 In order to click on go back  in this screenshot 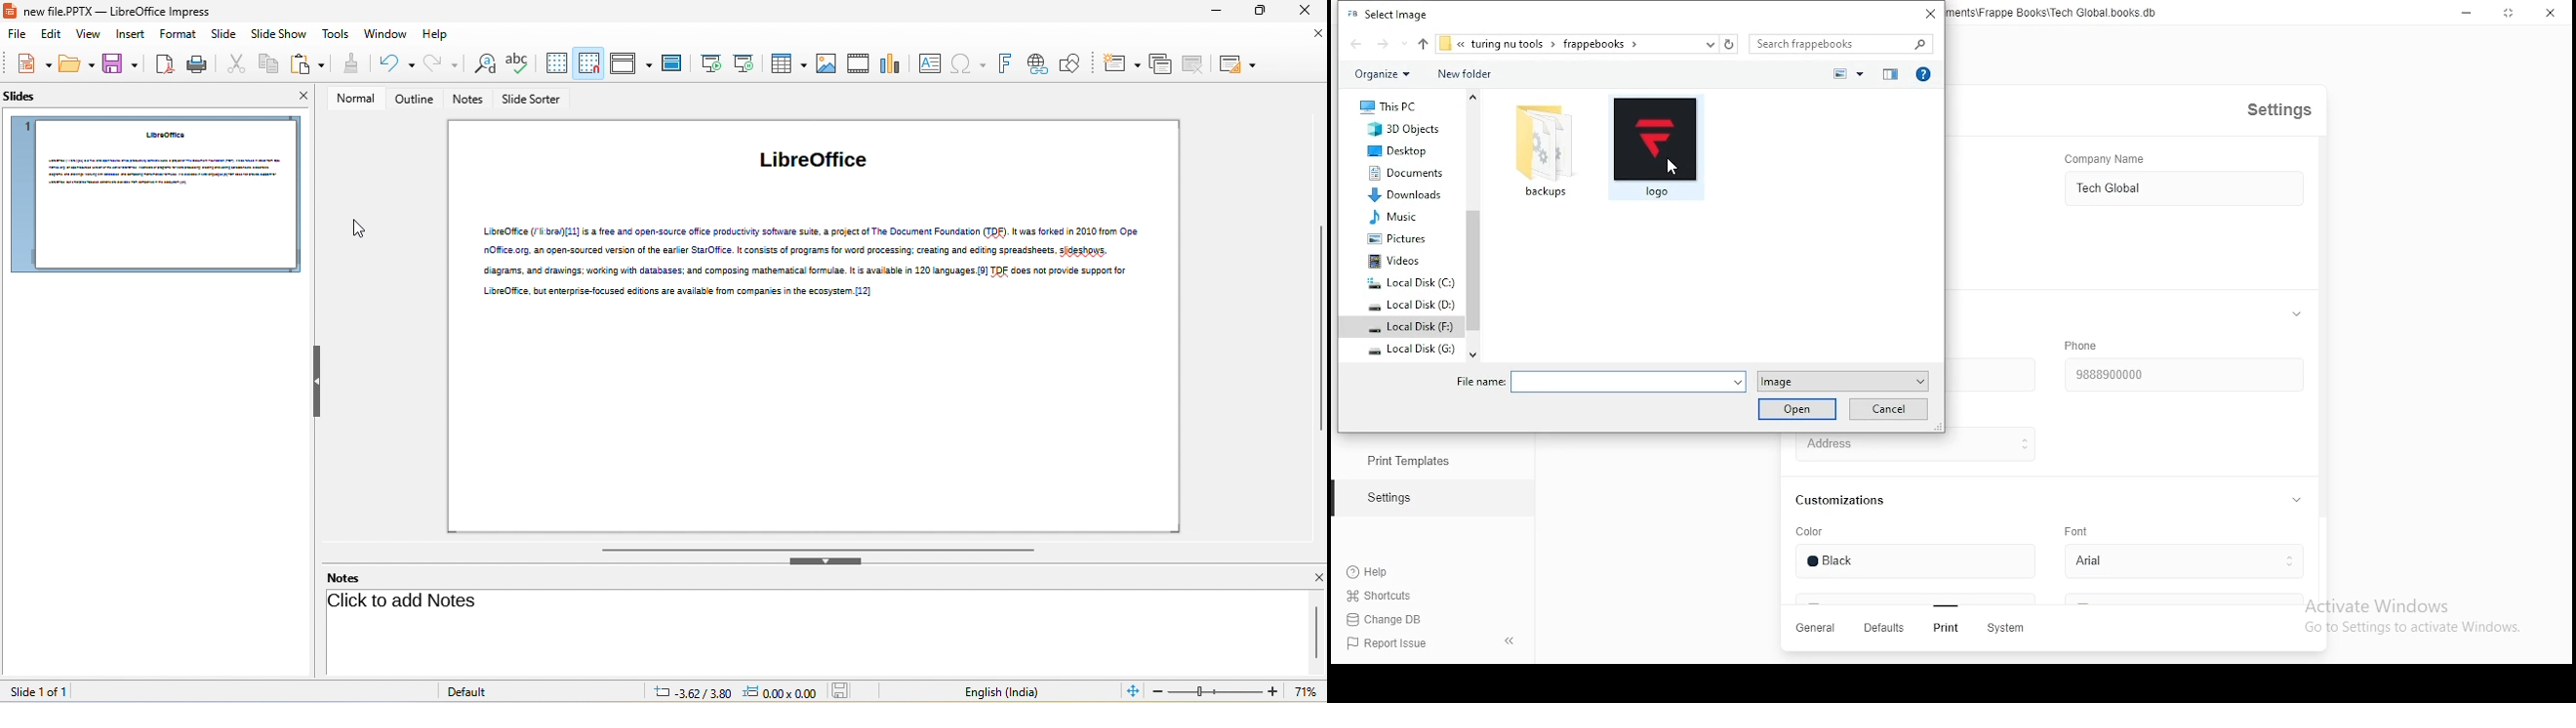, I will do `click(1357, 44)`.